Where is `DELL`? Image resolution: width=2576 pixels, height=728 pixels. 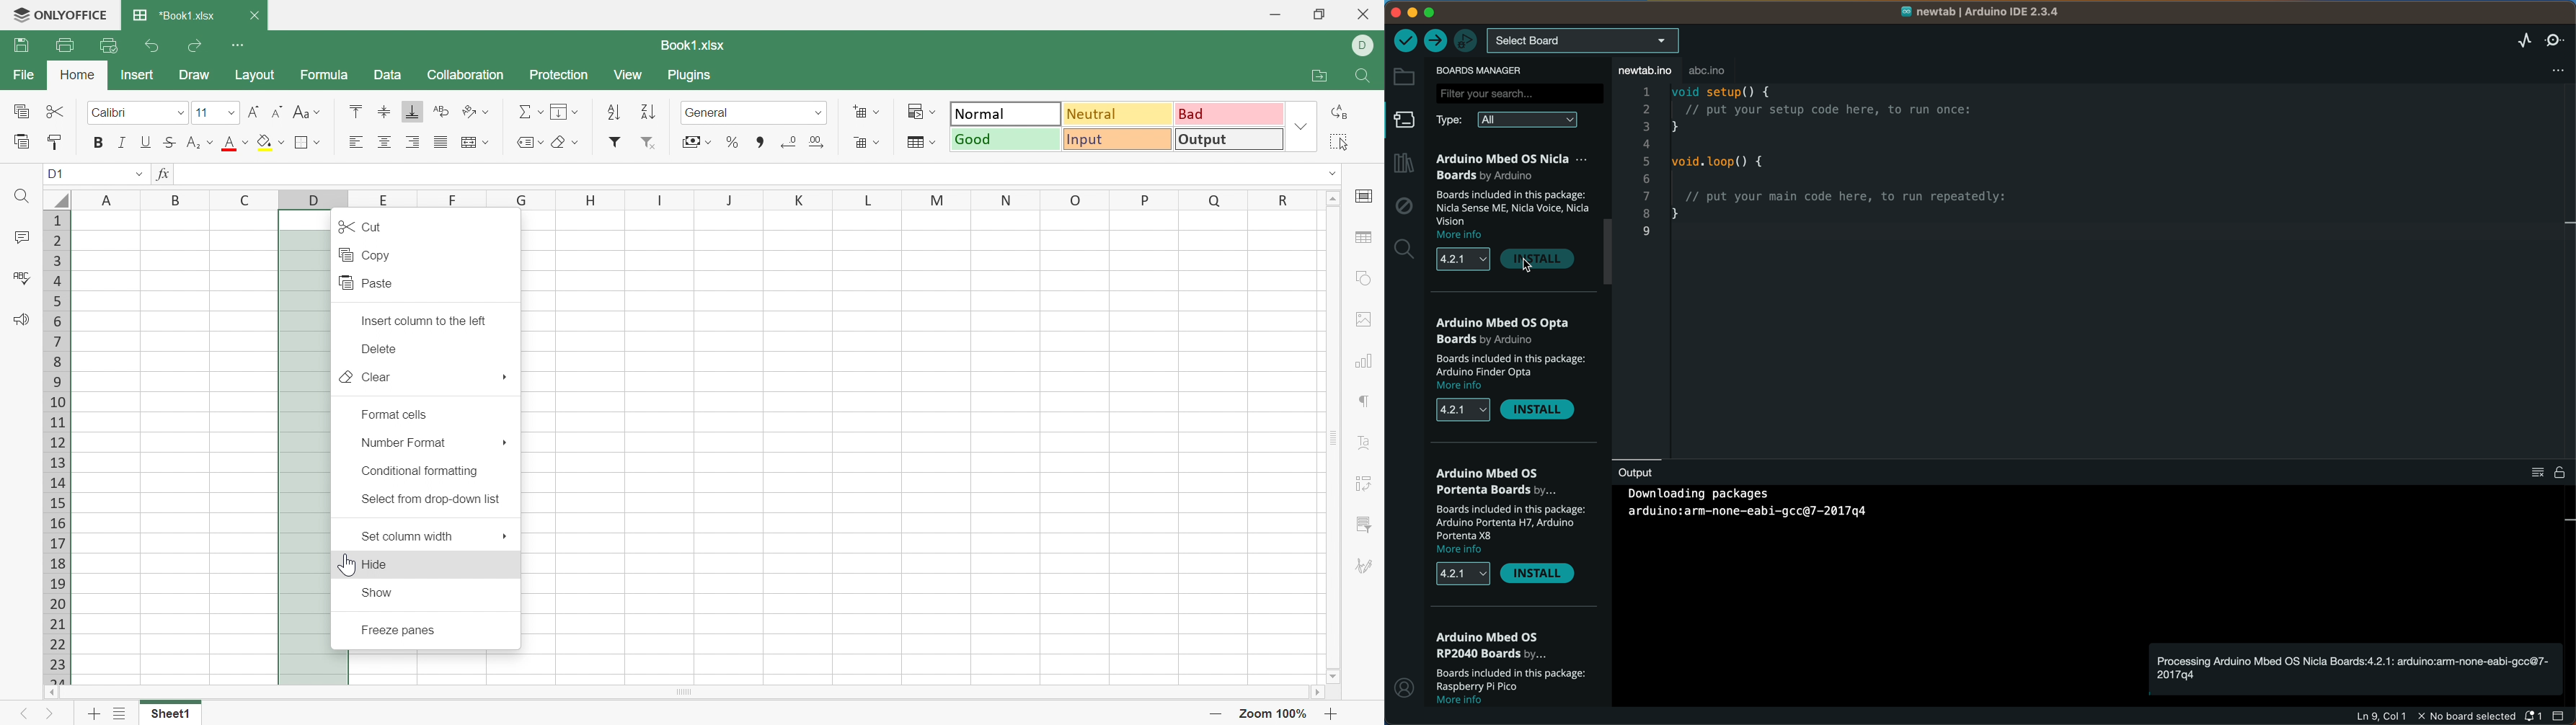
DELL is located at coordinates (1365, 45).